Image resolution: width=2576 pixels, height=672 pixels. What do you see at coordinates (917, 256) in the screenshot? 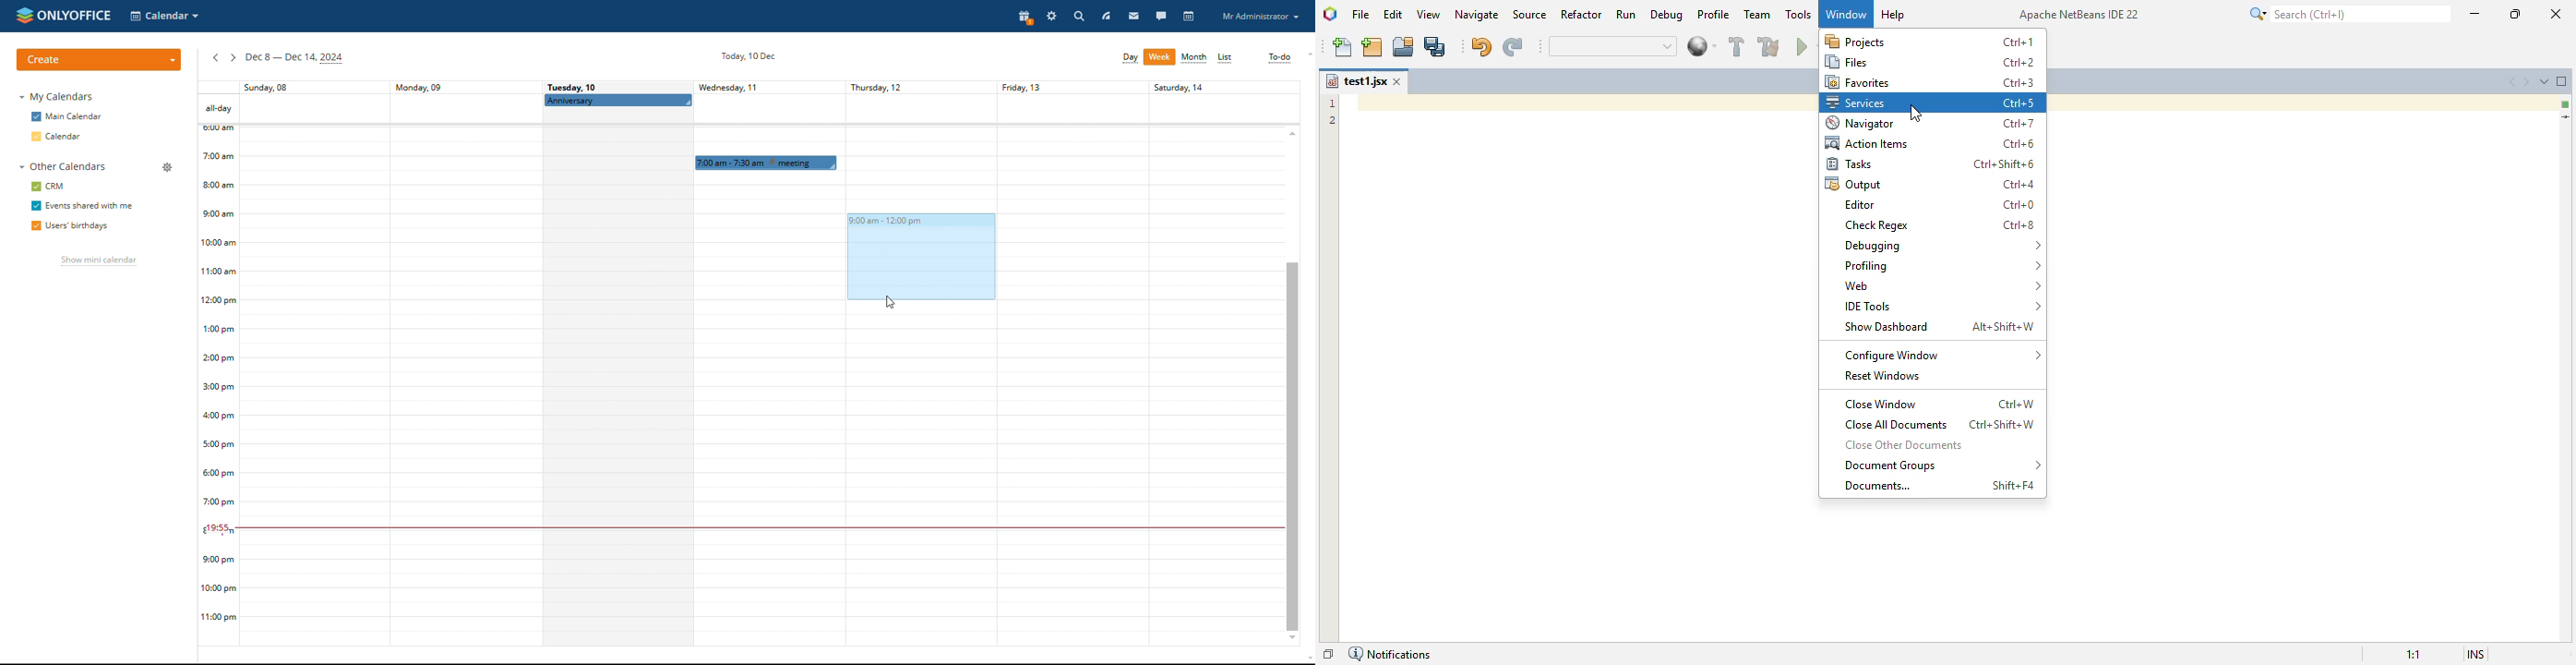
I see `dragging to block time` at bounding box center [917, 256].